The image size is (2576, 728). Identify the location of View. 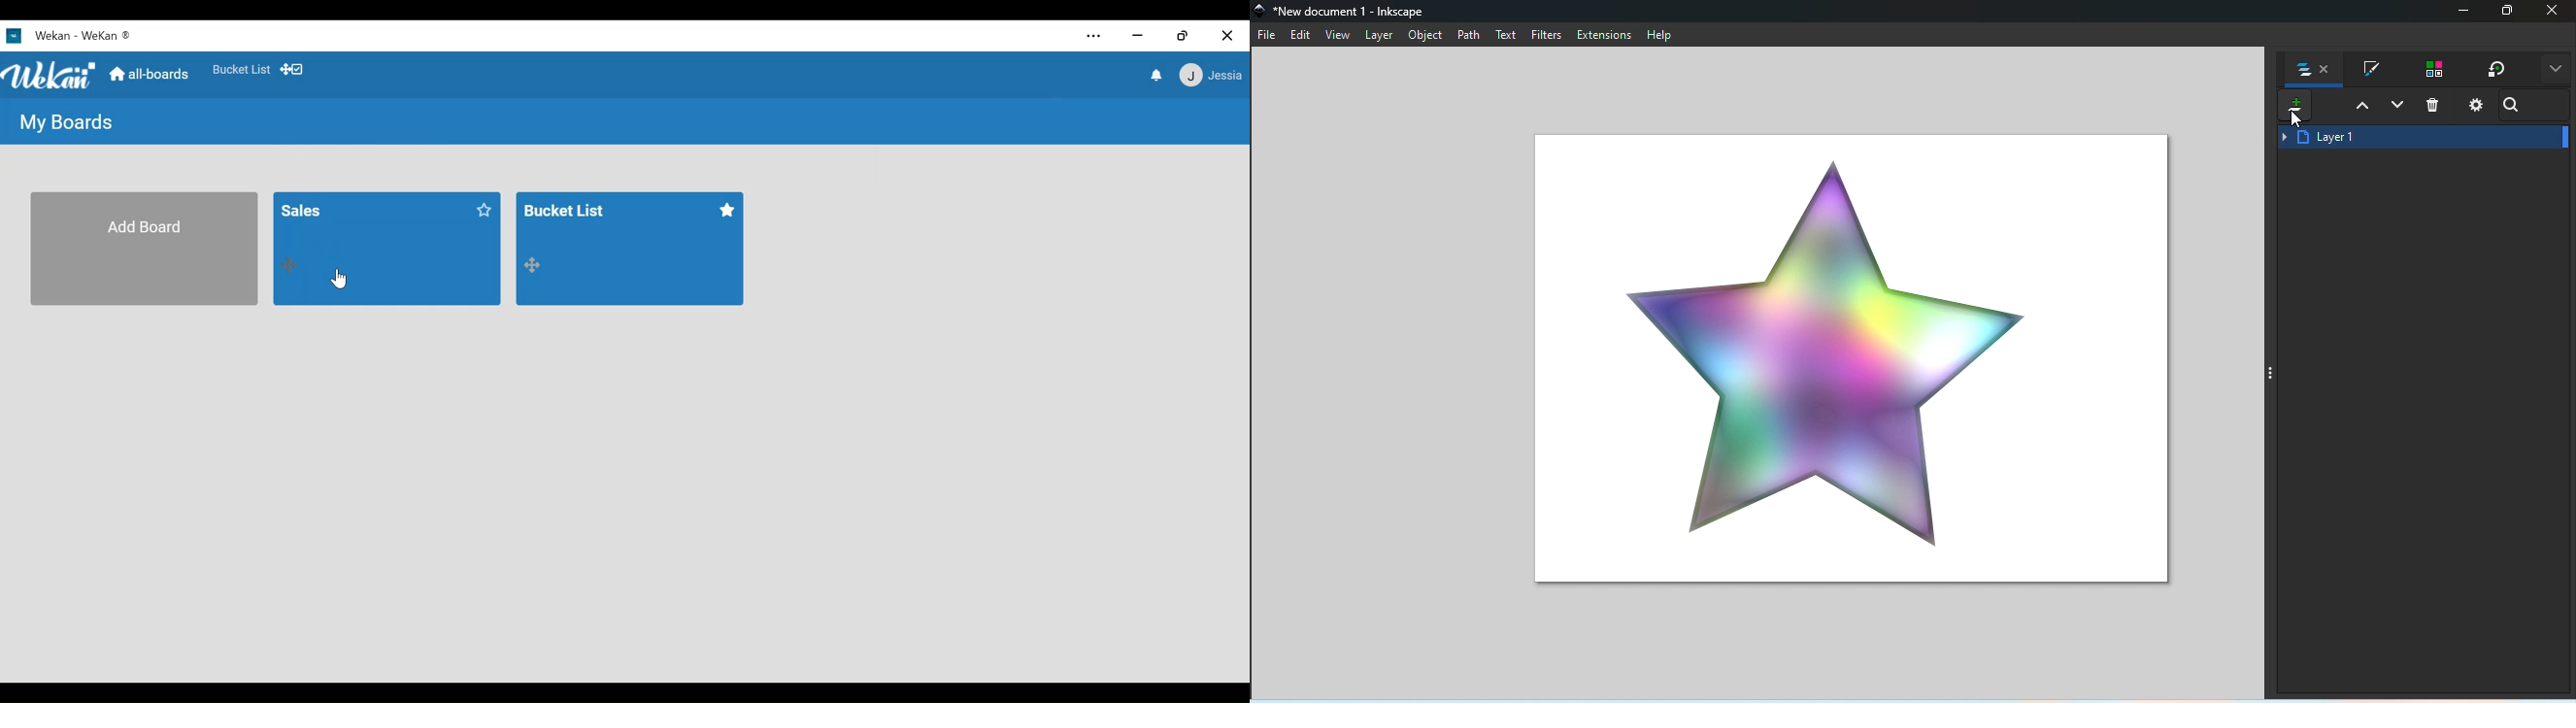
(1342, 37).